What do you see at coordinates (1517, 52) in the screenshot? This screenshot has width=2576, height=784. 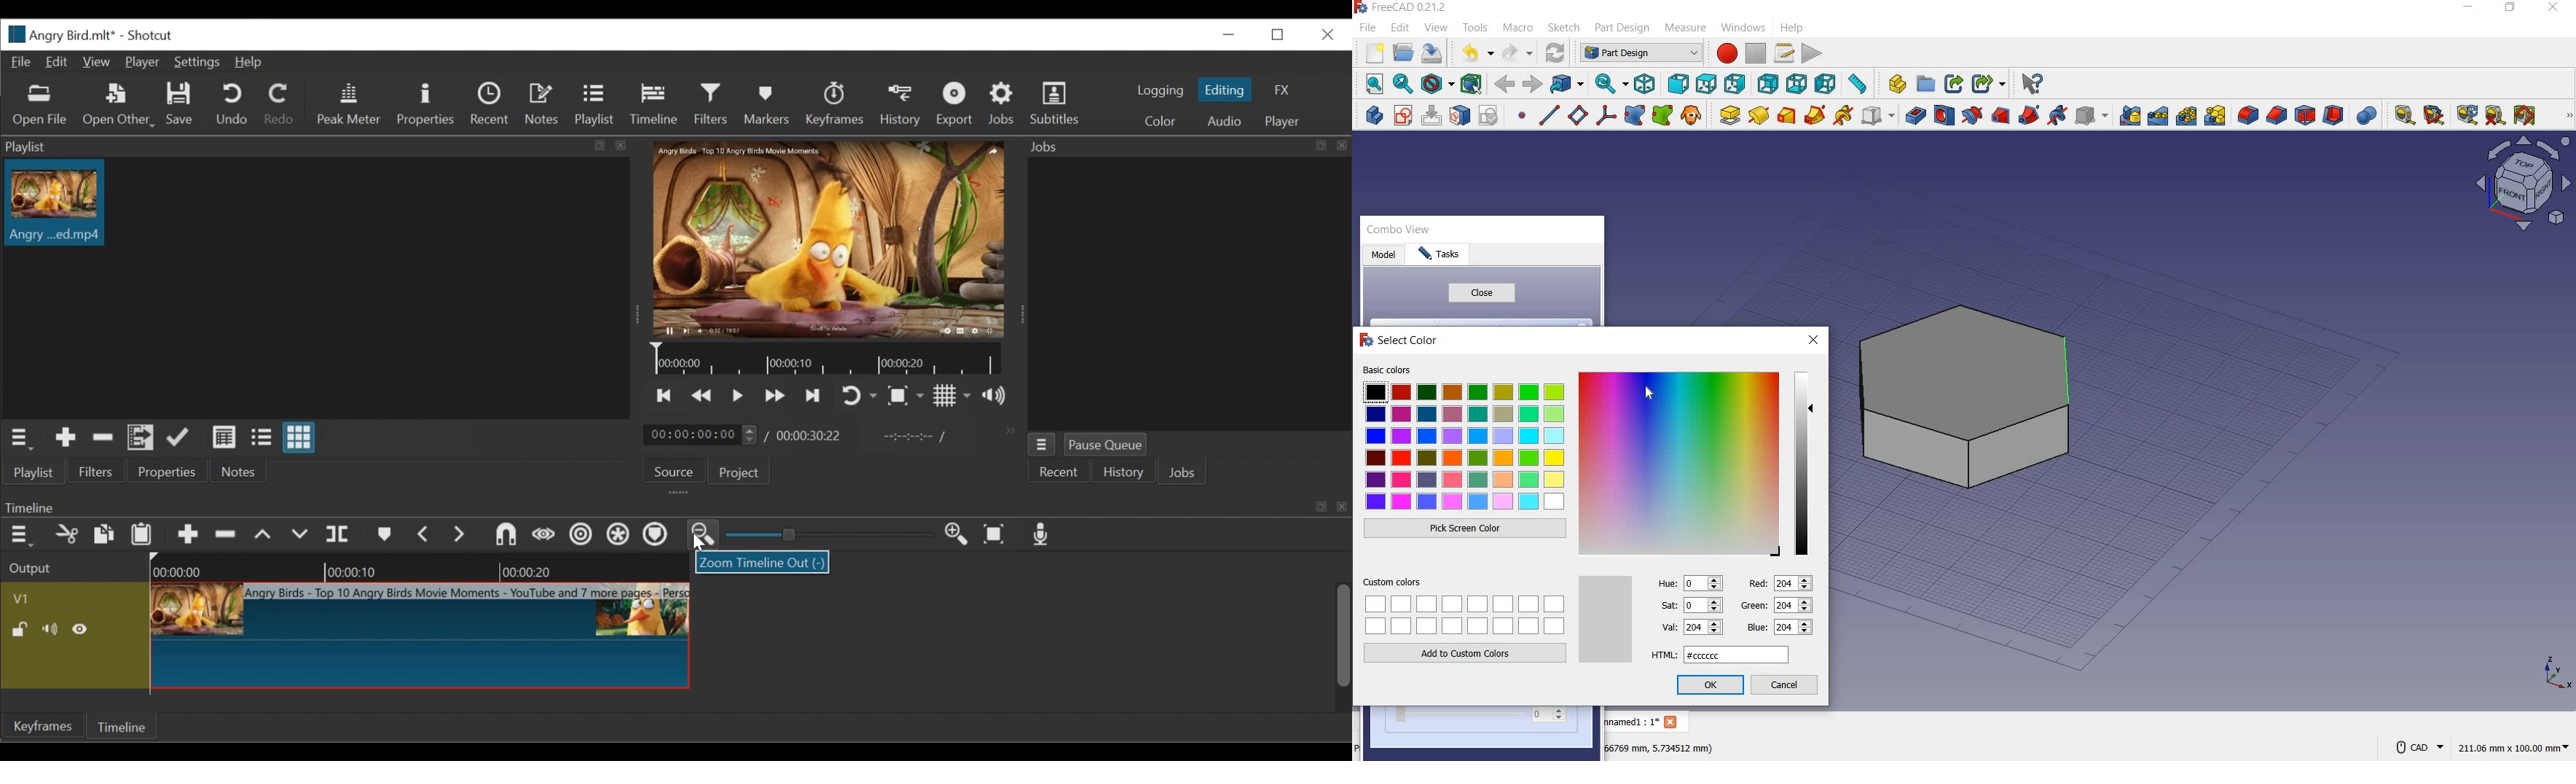 I see `redo` at bounding box center [1517, 52].